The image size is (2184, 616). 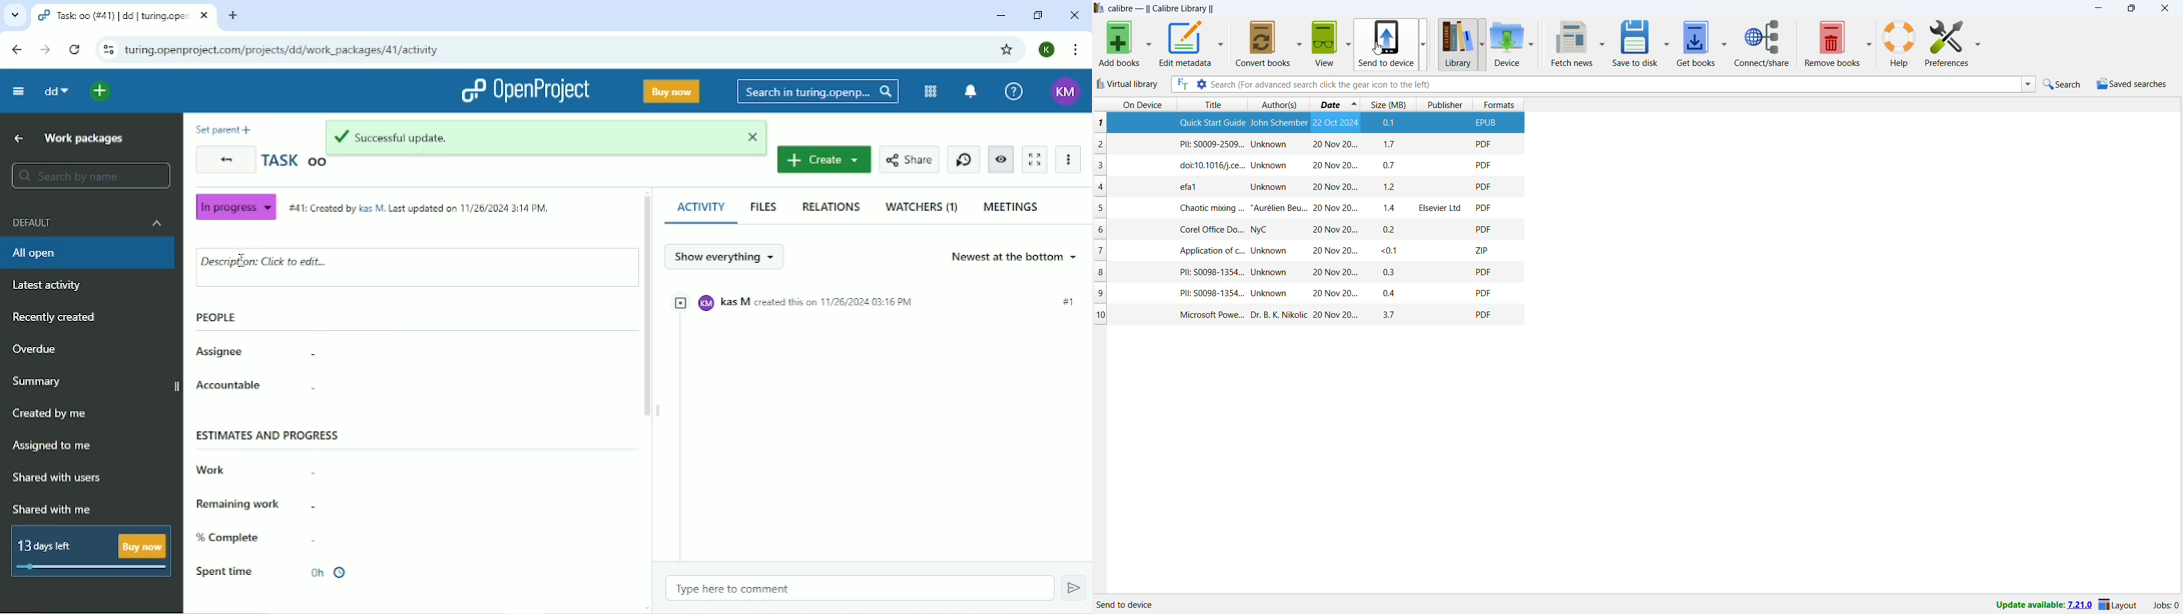 I want to click on Reload this page, so click(x=75, y=50).